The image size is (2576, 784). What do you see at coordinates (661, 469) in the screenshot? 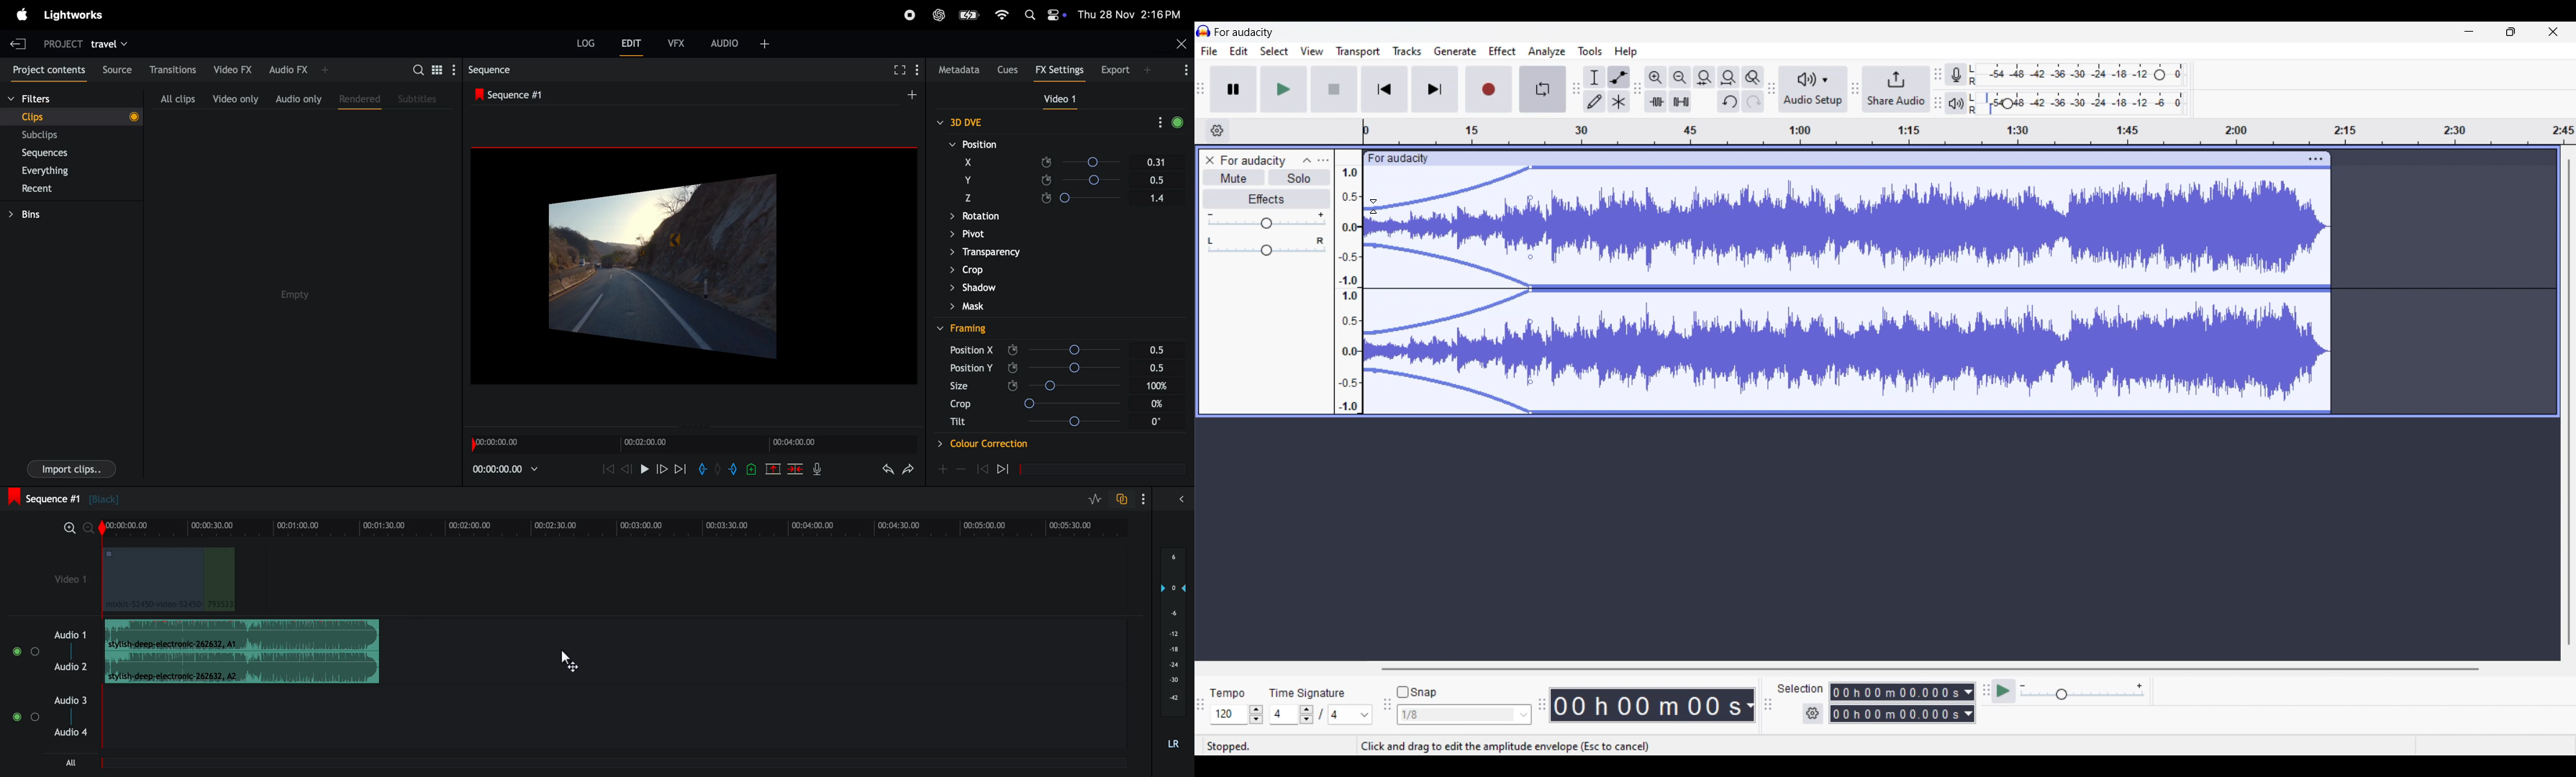
I see `next frame` at bounding box center [661, 469].